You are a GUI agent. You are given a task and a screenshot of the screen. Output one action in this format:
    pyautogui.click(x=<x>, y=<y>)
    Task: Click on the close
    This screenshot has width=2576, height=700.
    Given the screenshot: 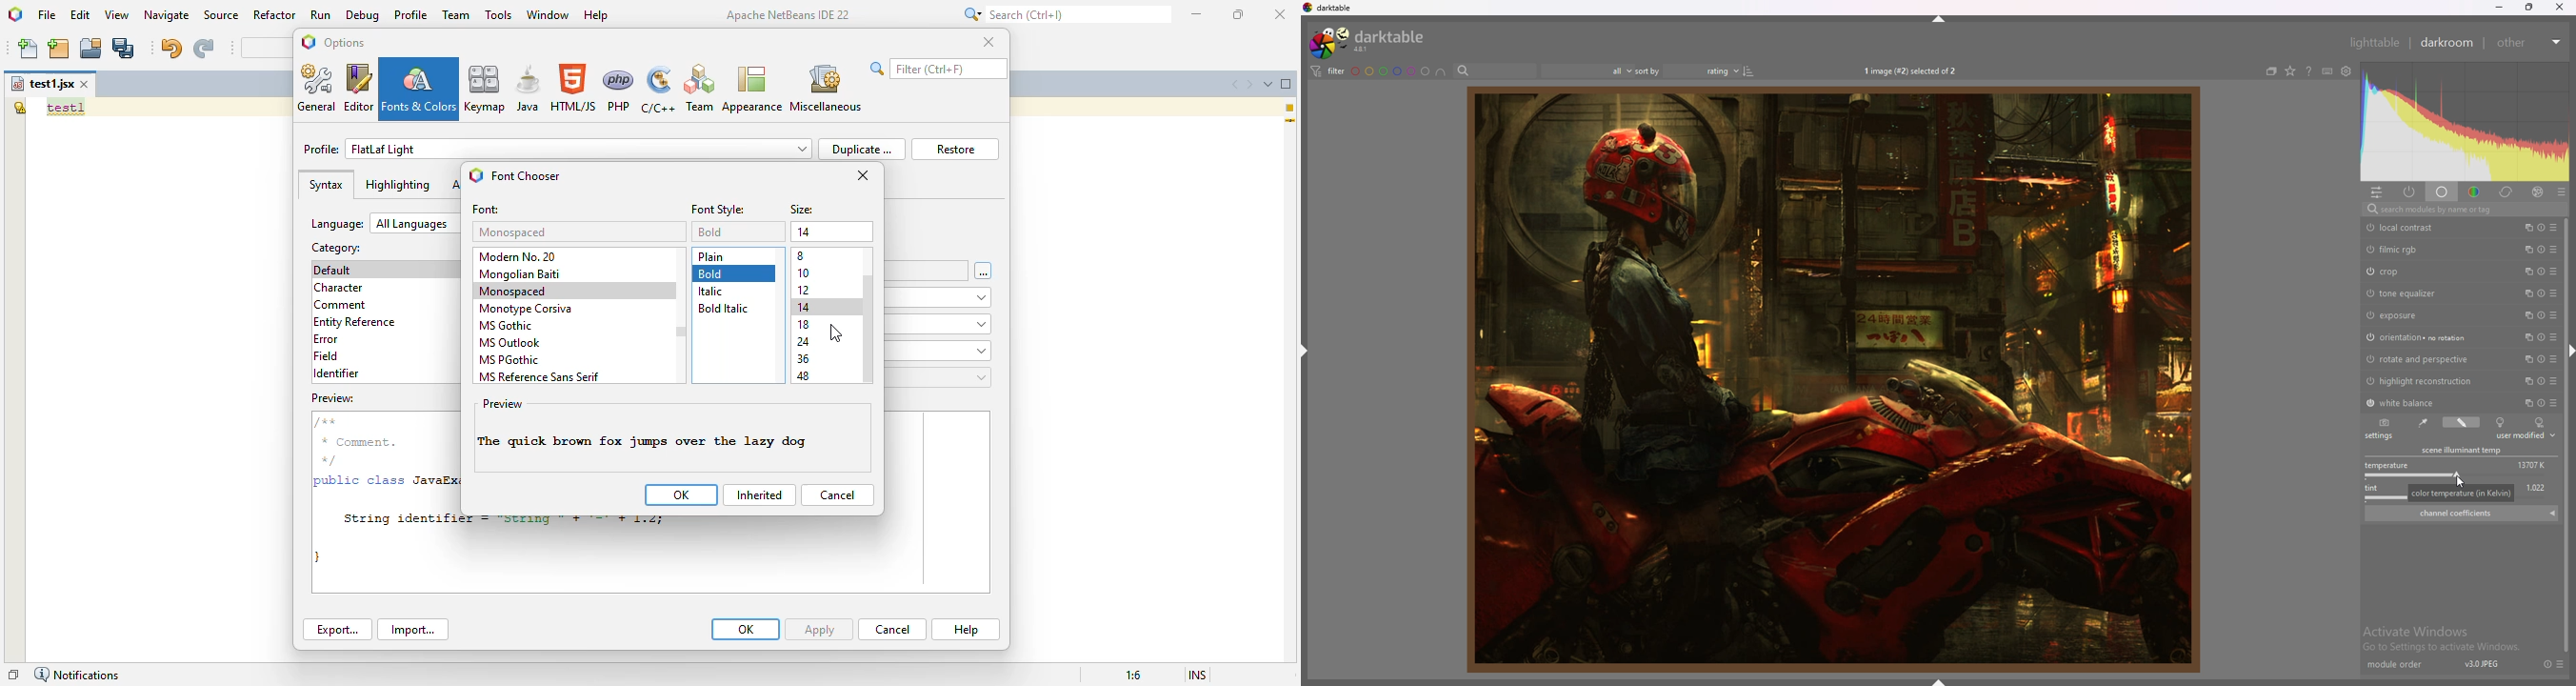 What is the action you would take?
    pyautogui.click(x=864, y=175)
    